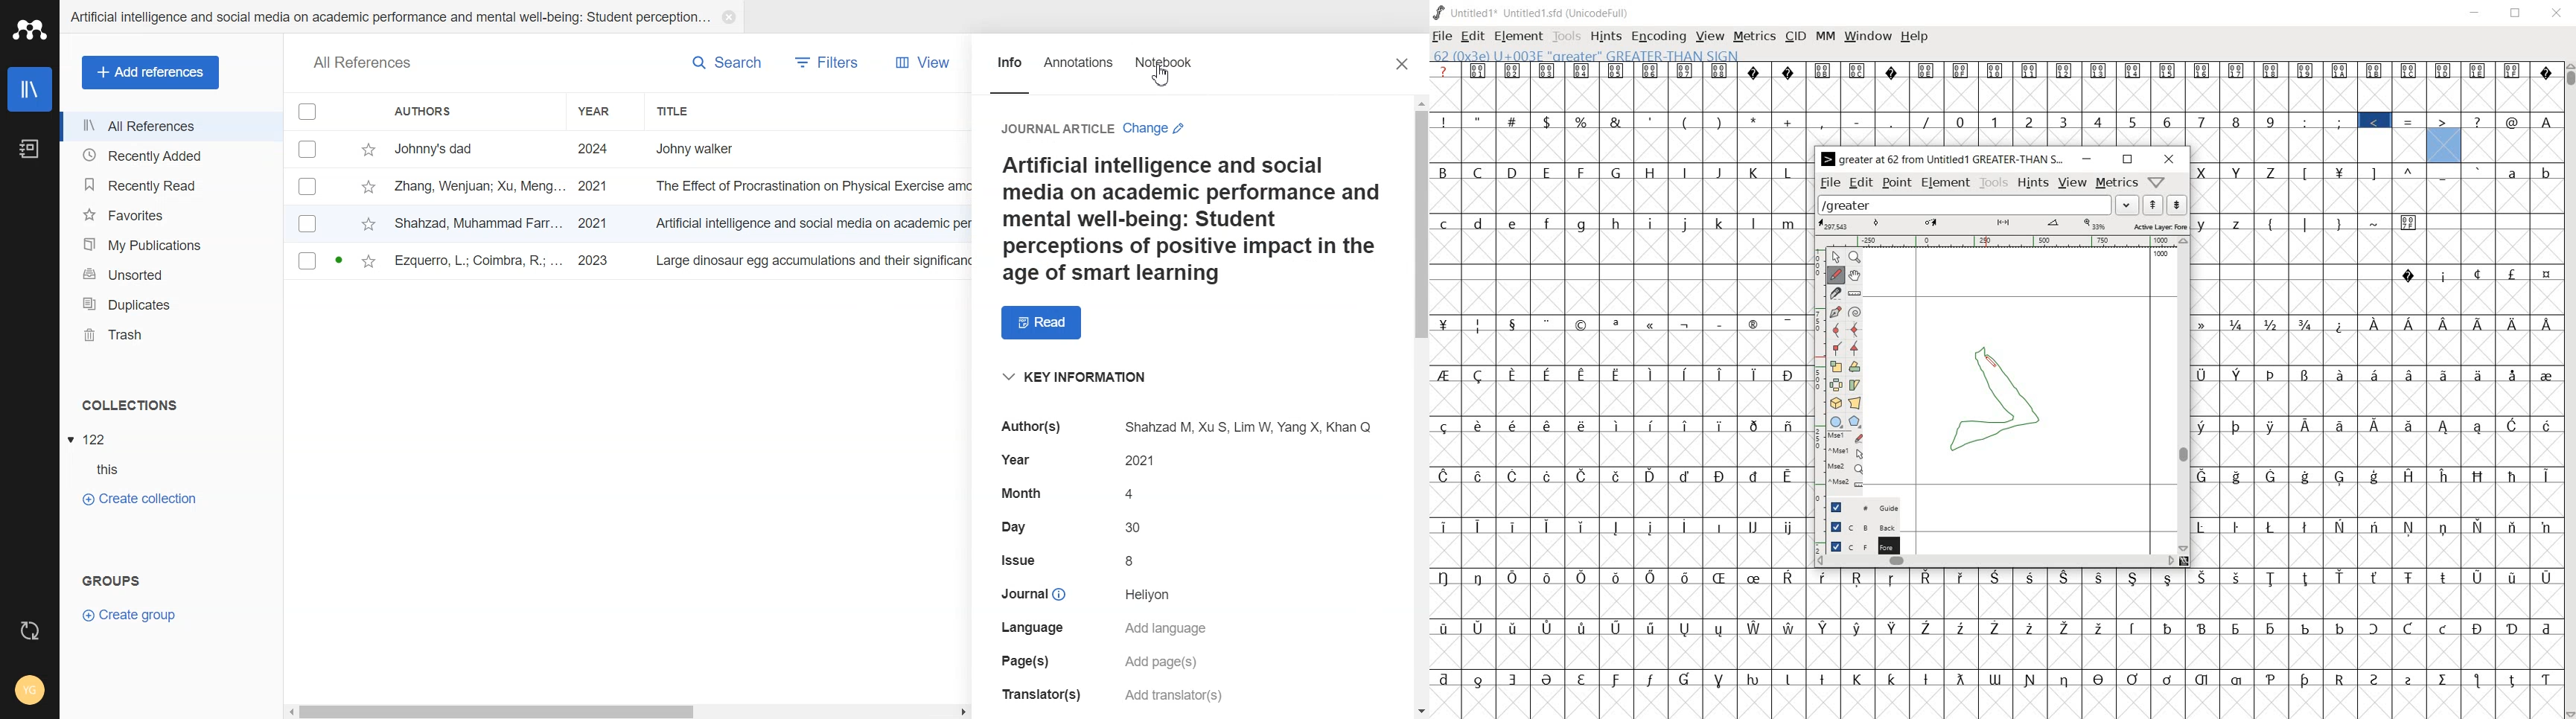 This screenshot has height=728, width=2576. I want to click on glyph for a closed angle bracket creation, so click(2012, 406).